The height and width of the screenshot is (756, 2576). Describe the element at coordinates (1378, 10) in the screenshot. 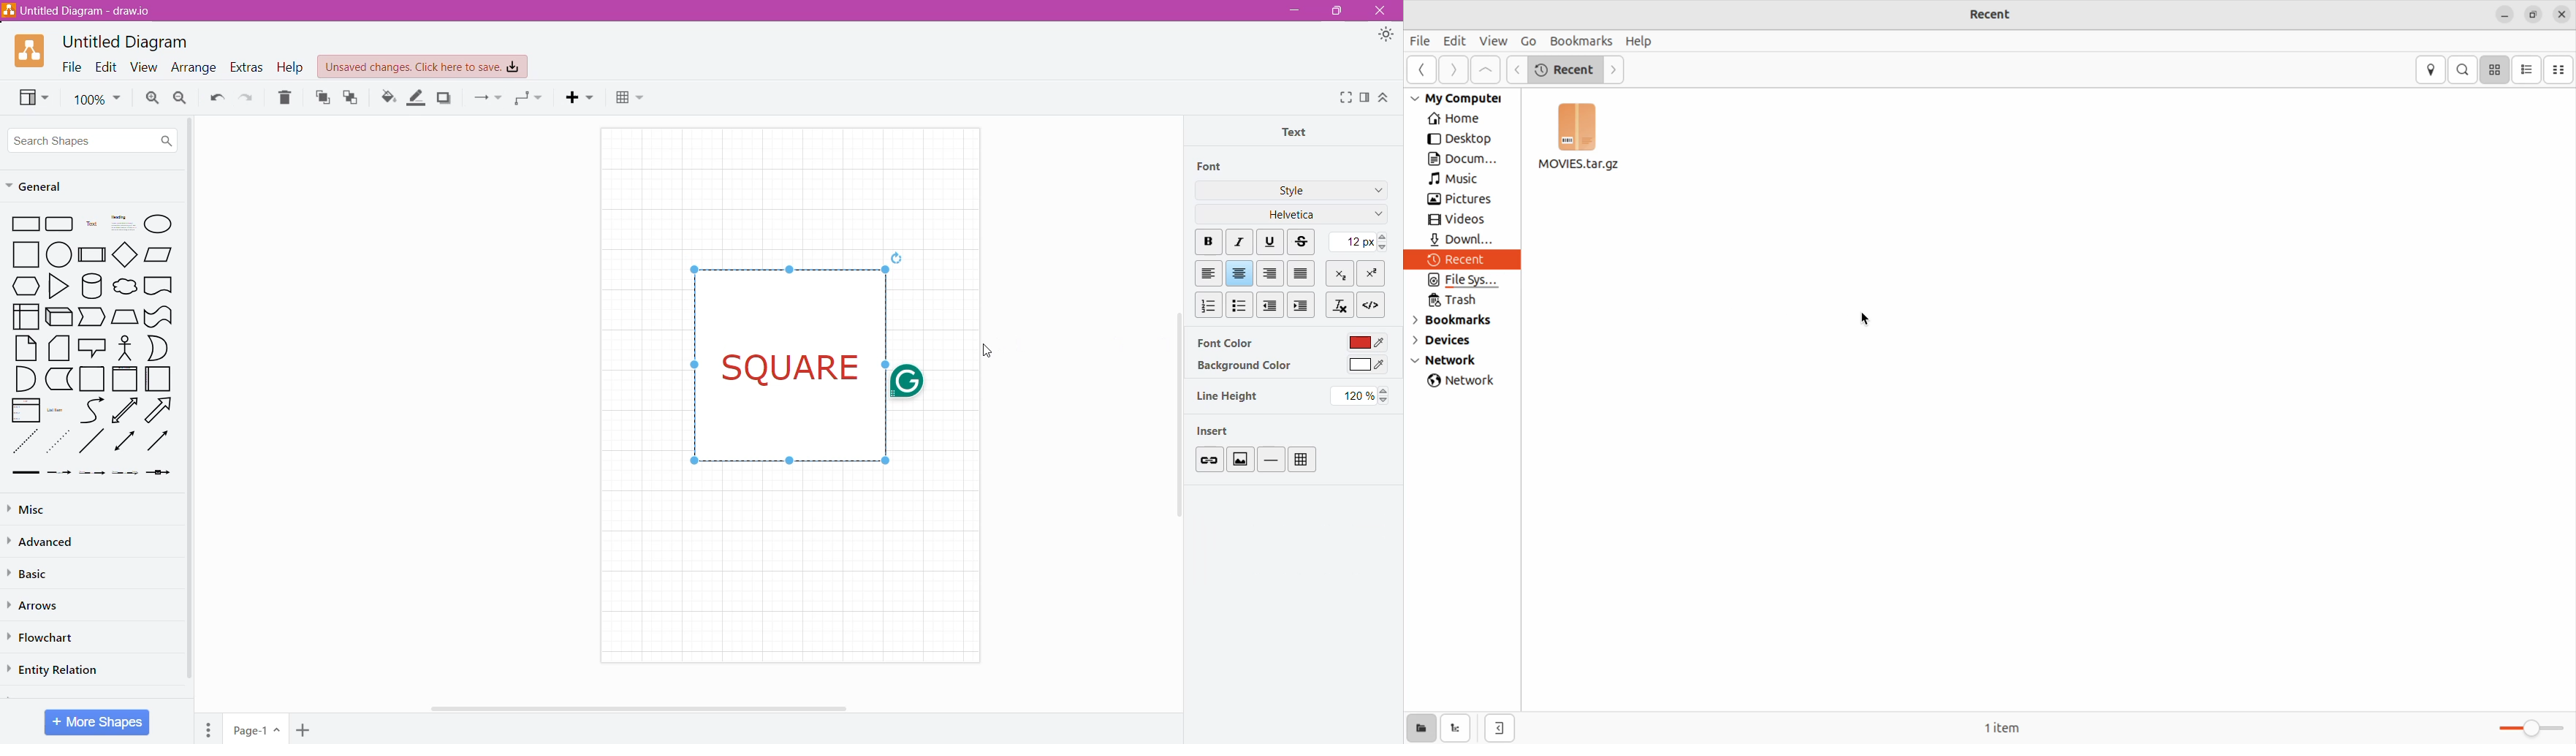

I see `Close` at that location.